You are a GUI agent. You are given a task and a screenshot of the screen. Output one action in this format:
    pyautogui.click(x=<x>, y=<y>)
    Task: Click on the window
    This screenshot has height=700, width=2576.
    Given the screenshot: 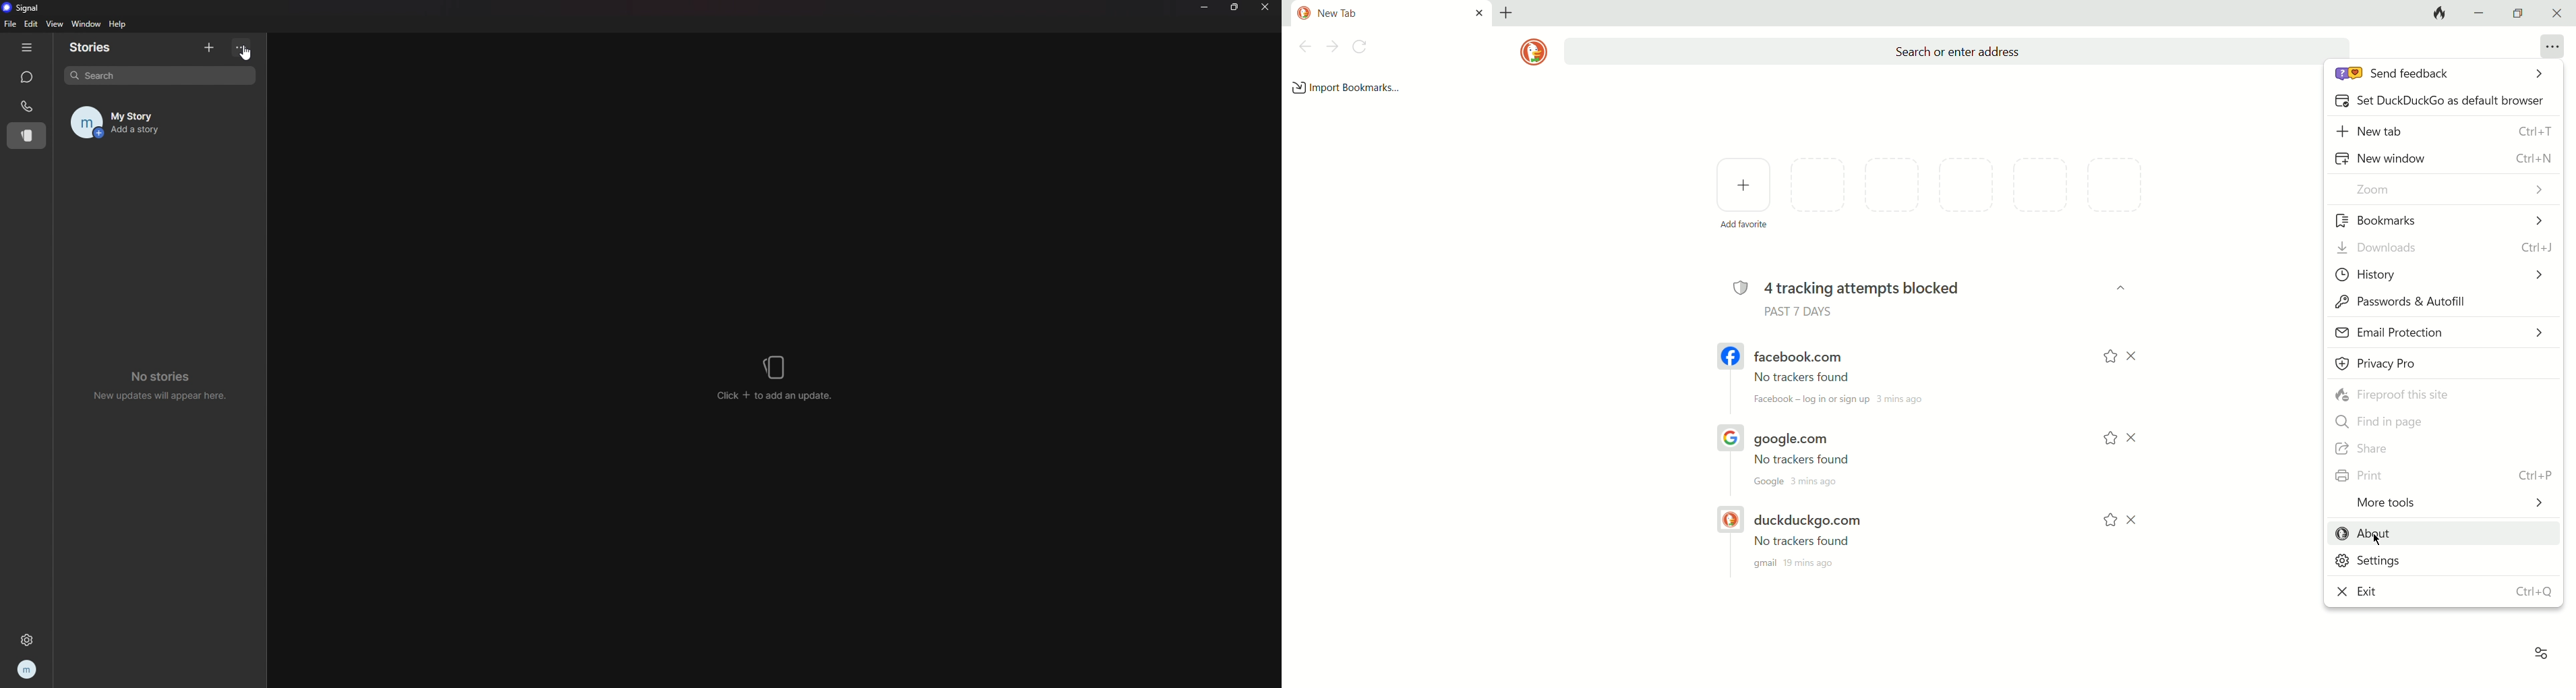 What is the action you would take?
    pyautogui.click(x=88, y=25)
    